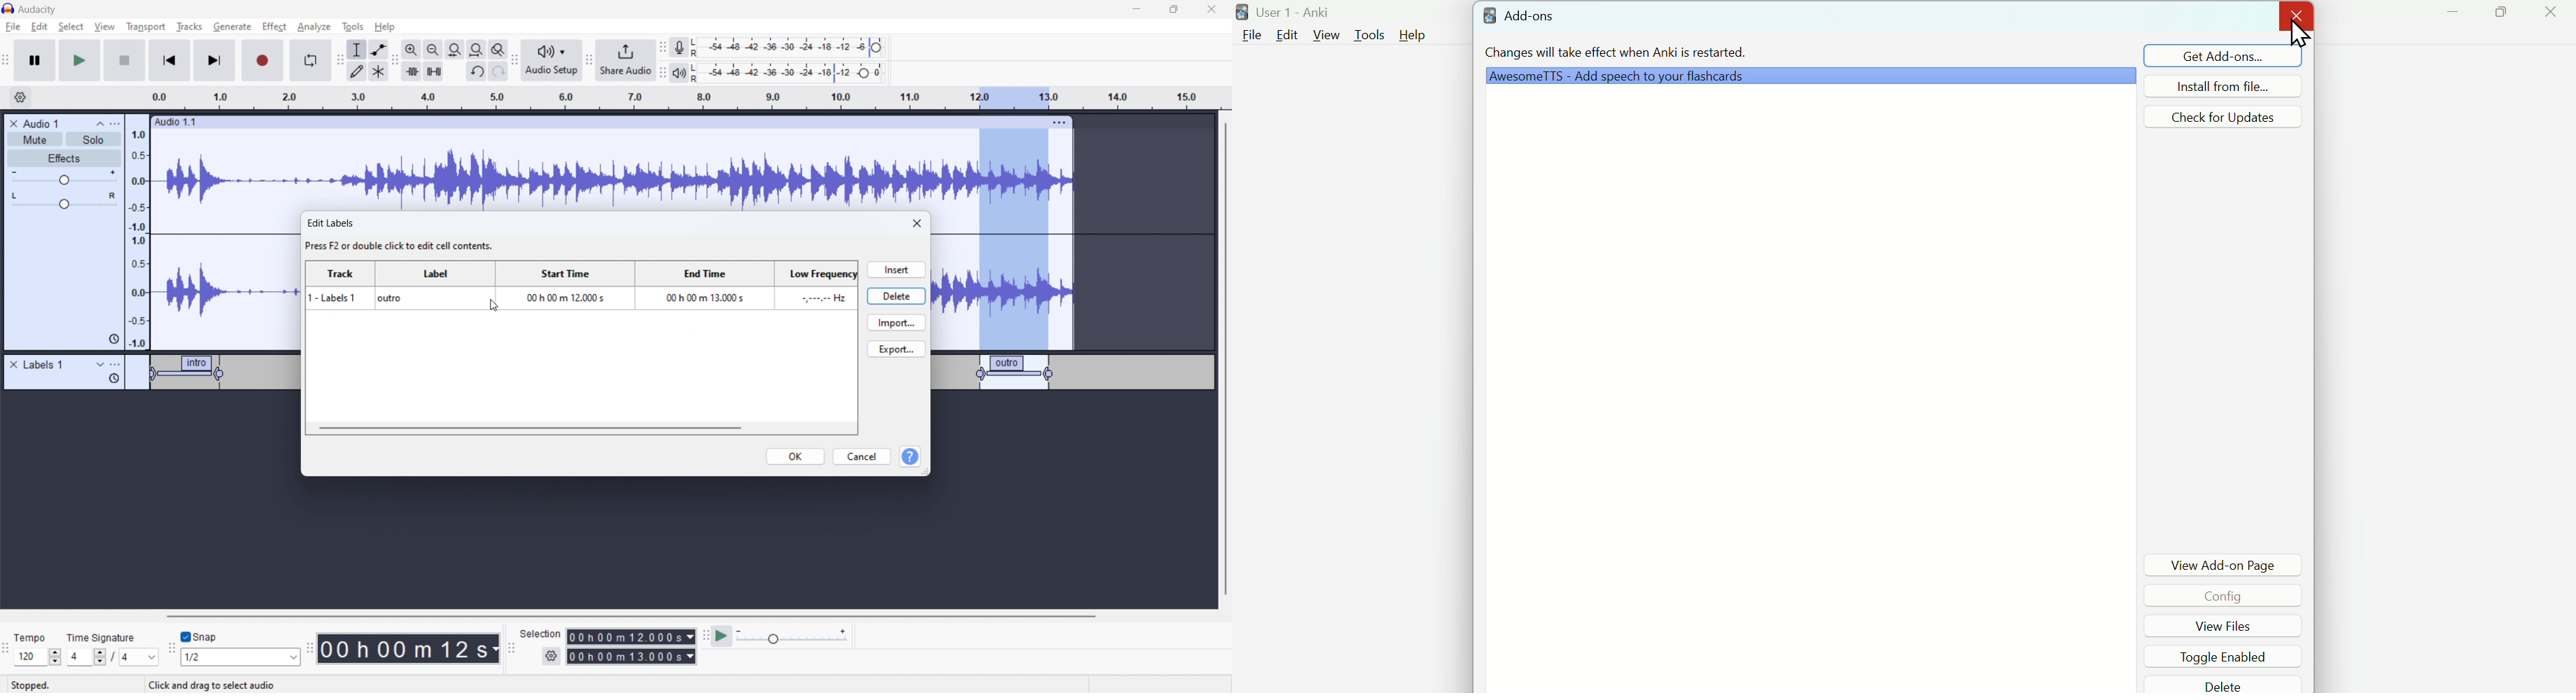  I want to click on mute, so click(35, 140).